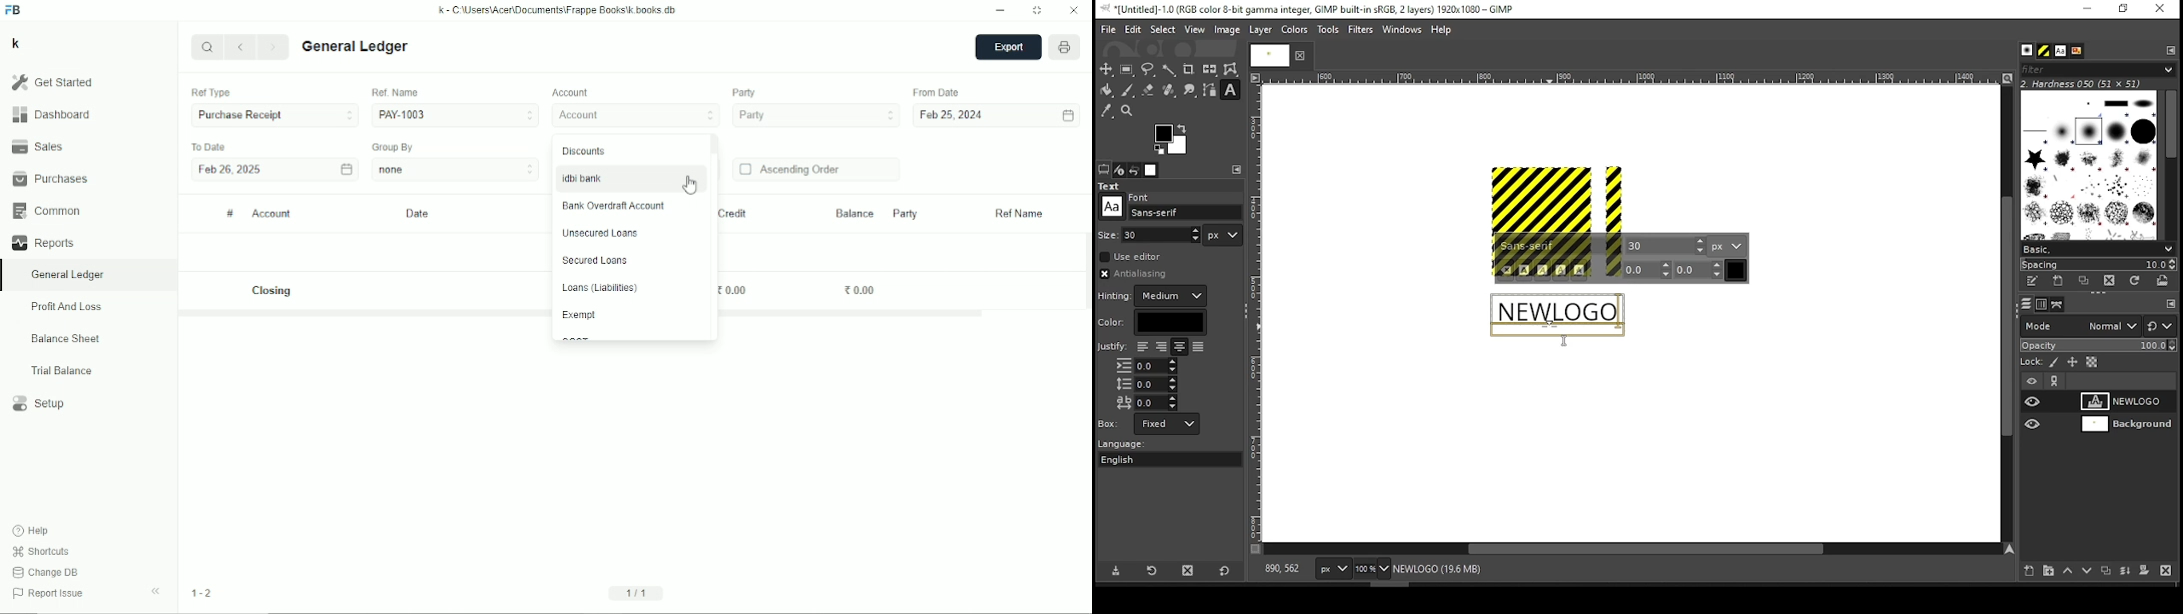 This screenshot has width=2184, height=616. I want to click on filled, so click(1198, 348).